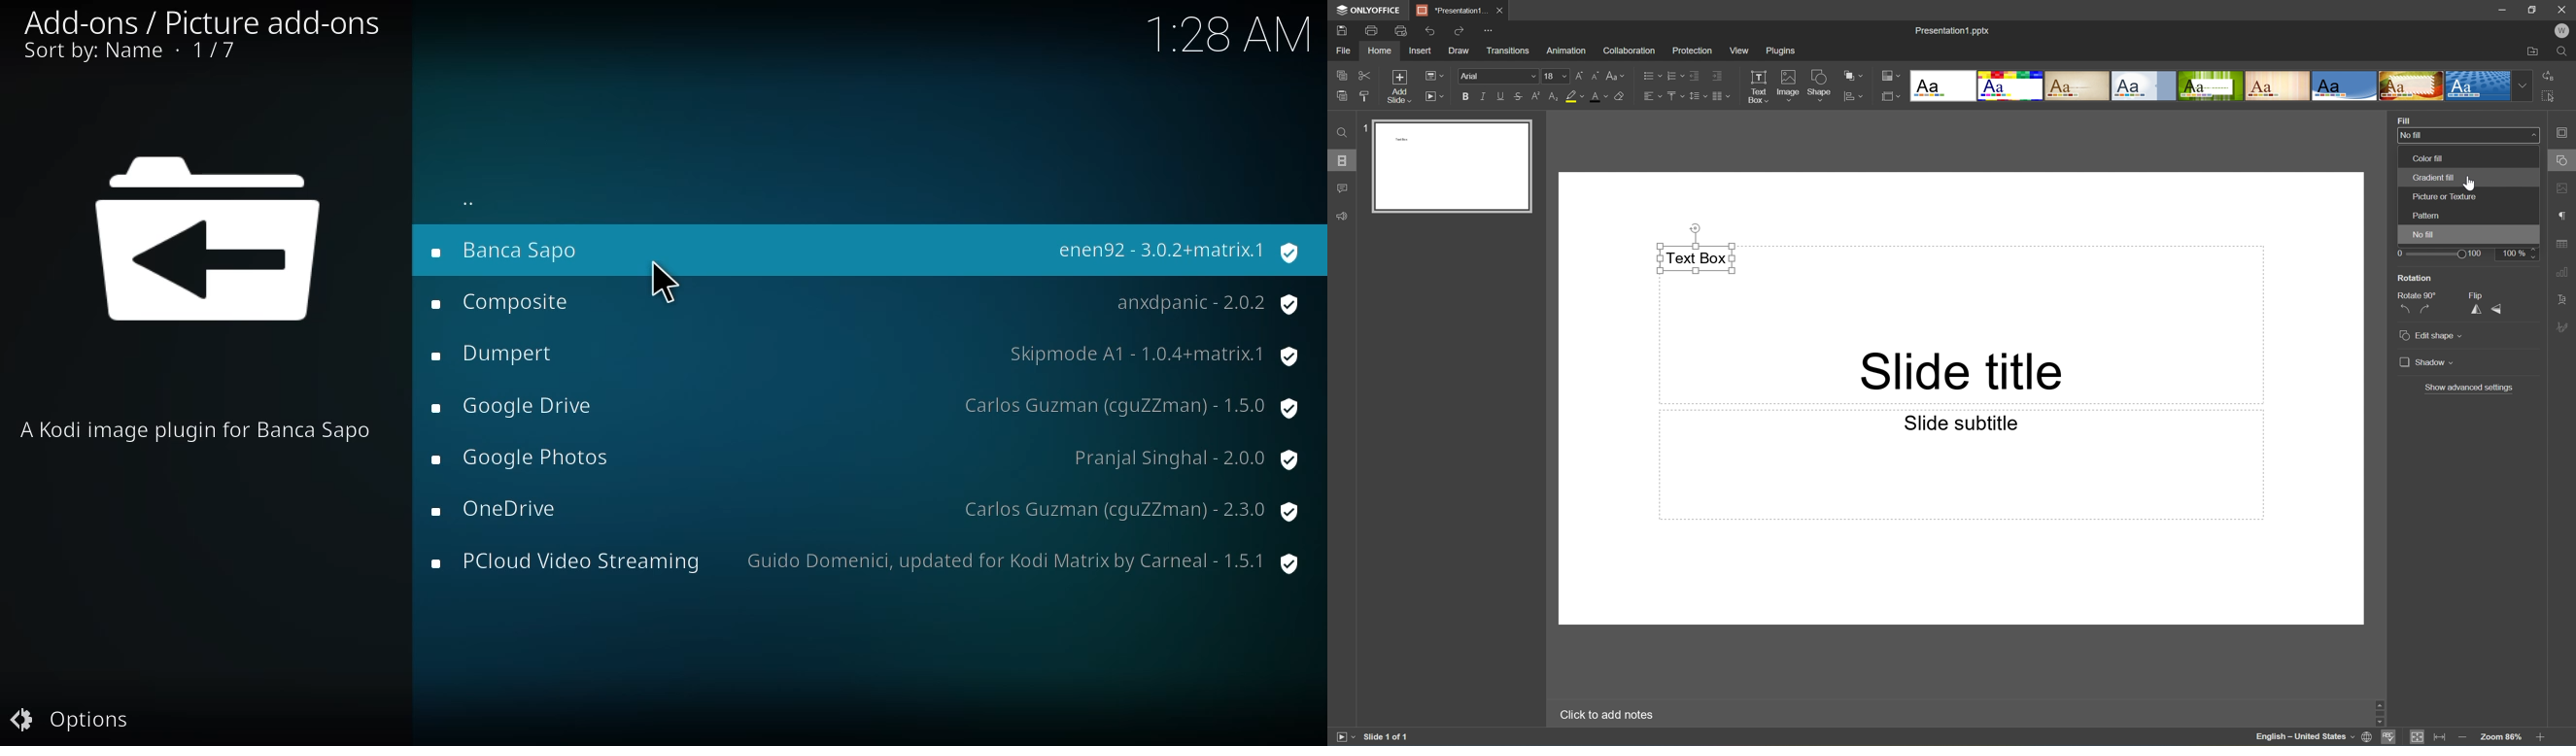 The image size is (2576, 756). Describe the element at coordinates (1516, 96) in the screenshot. I see `Strikethrough` at that location.